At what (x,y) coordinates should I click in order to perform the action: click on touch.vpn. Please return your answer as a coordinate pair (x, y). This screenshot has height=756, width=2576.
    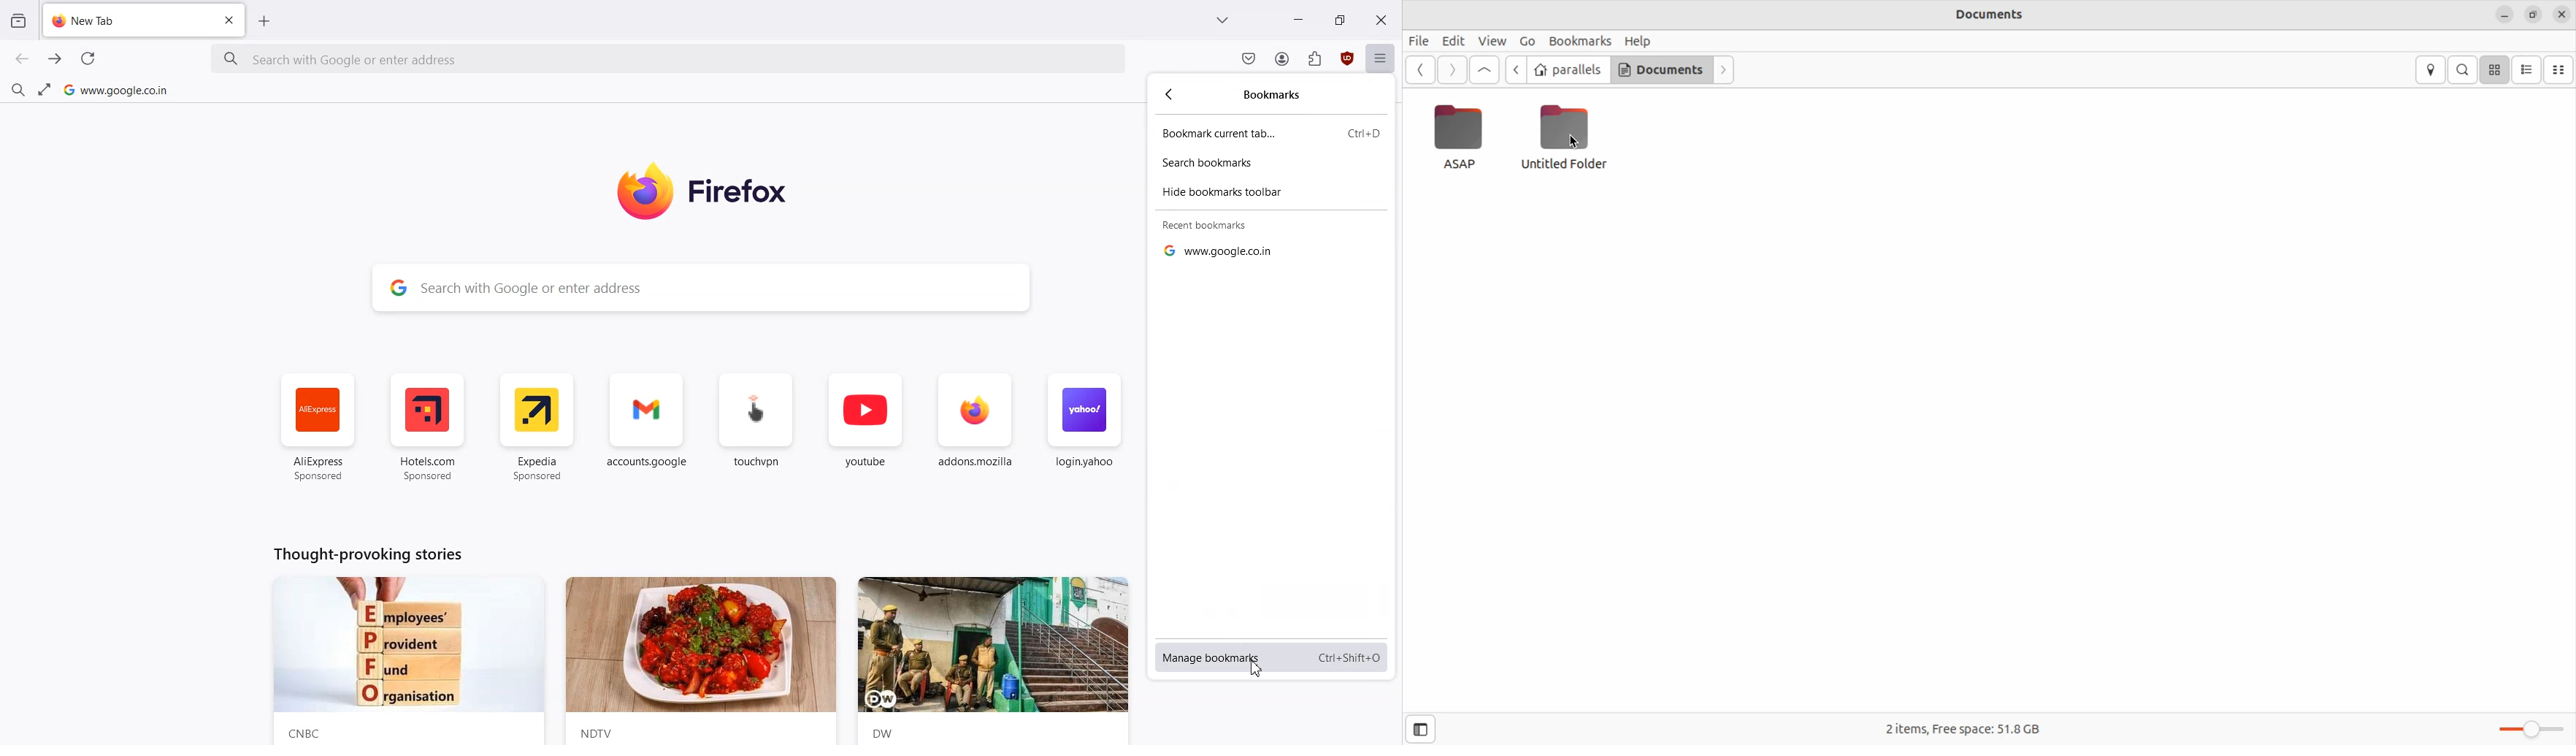
    Looking at the image, I should click on (756, 428).